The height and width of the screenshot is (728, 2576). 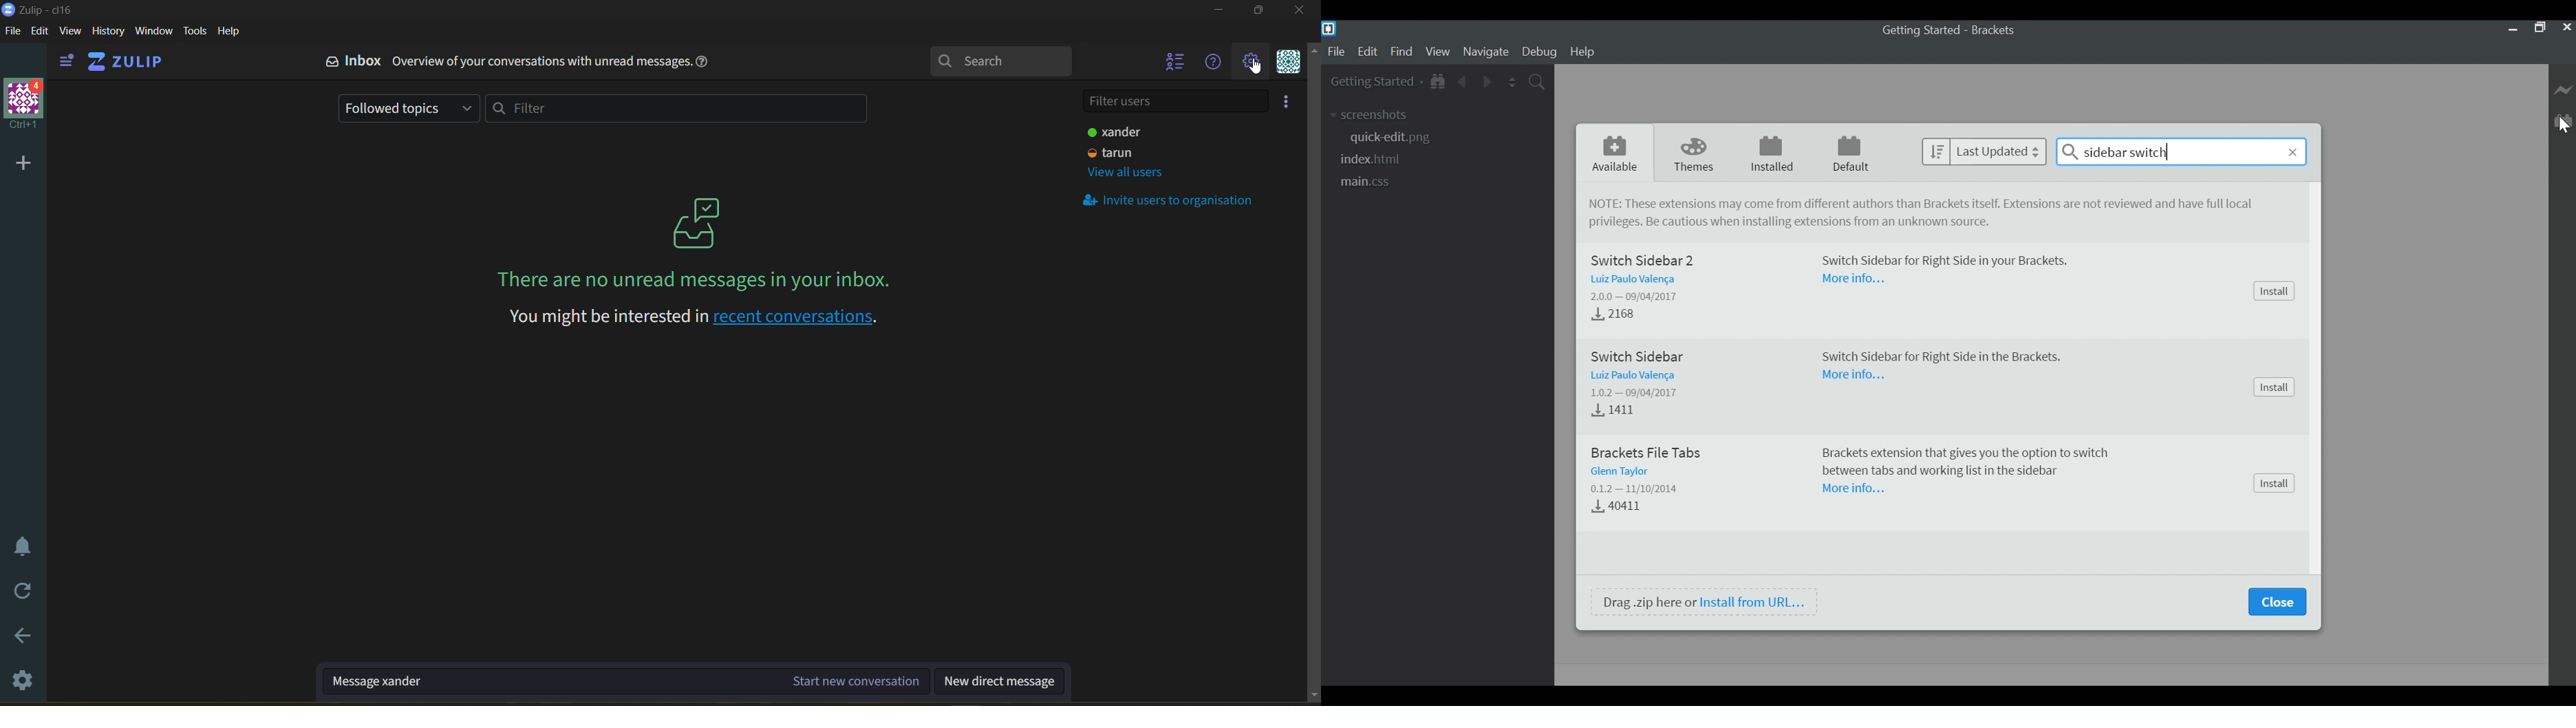 What do you see at coordinates (2539, 28) in the screenshot?
I see `Restore` at bounding box center [2539, 28].